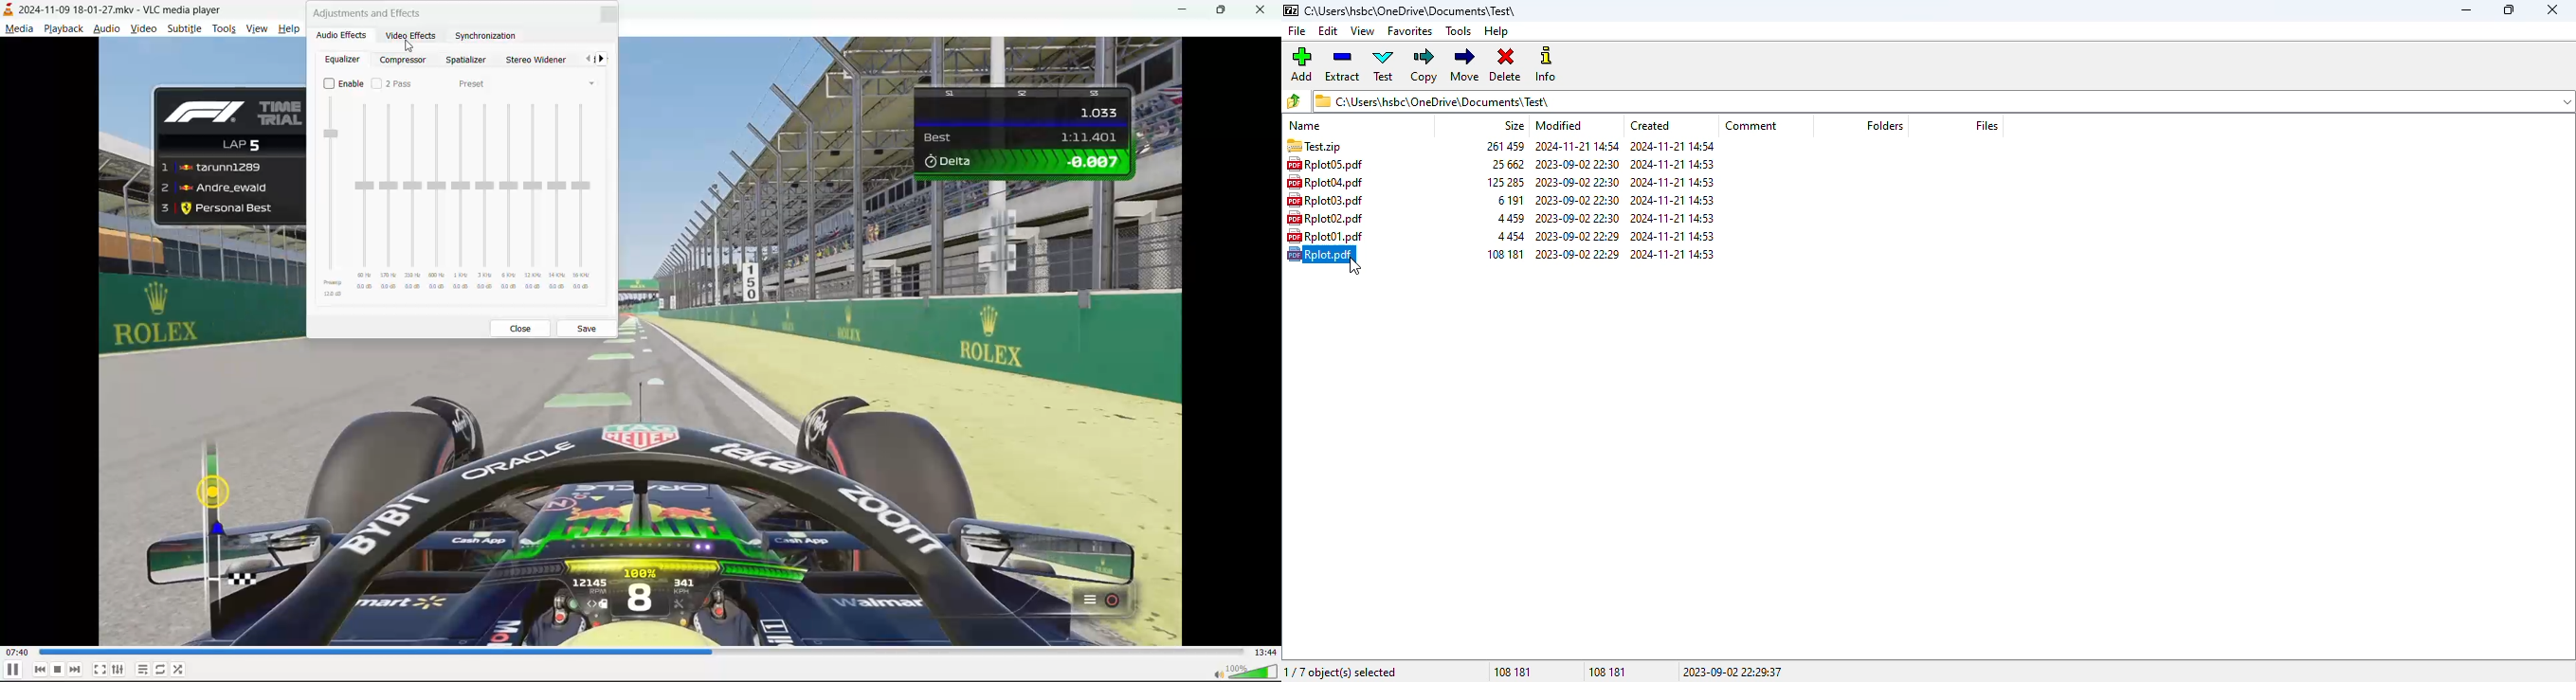 The width and height of the screenshot is (2576, 700). What do you see at coordinates (40, 669) in the screenshot?
I see `previous` at bounding box center [40, 669].